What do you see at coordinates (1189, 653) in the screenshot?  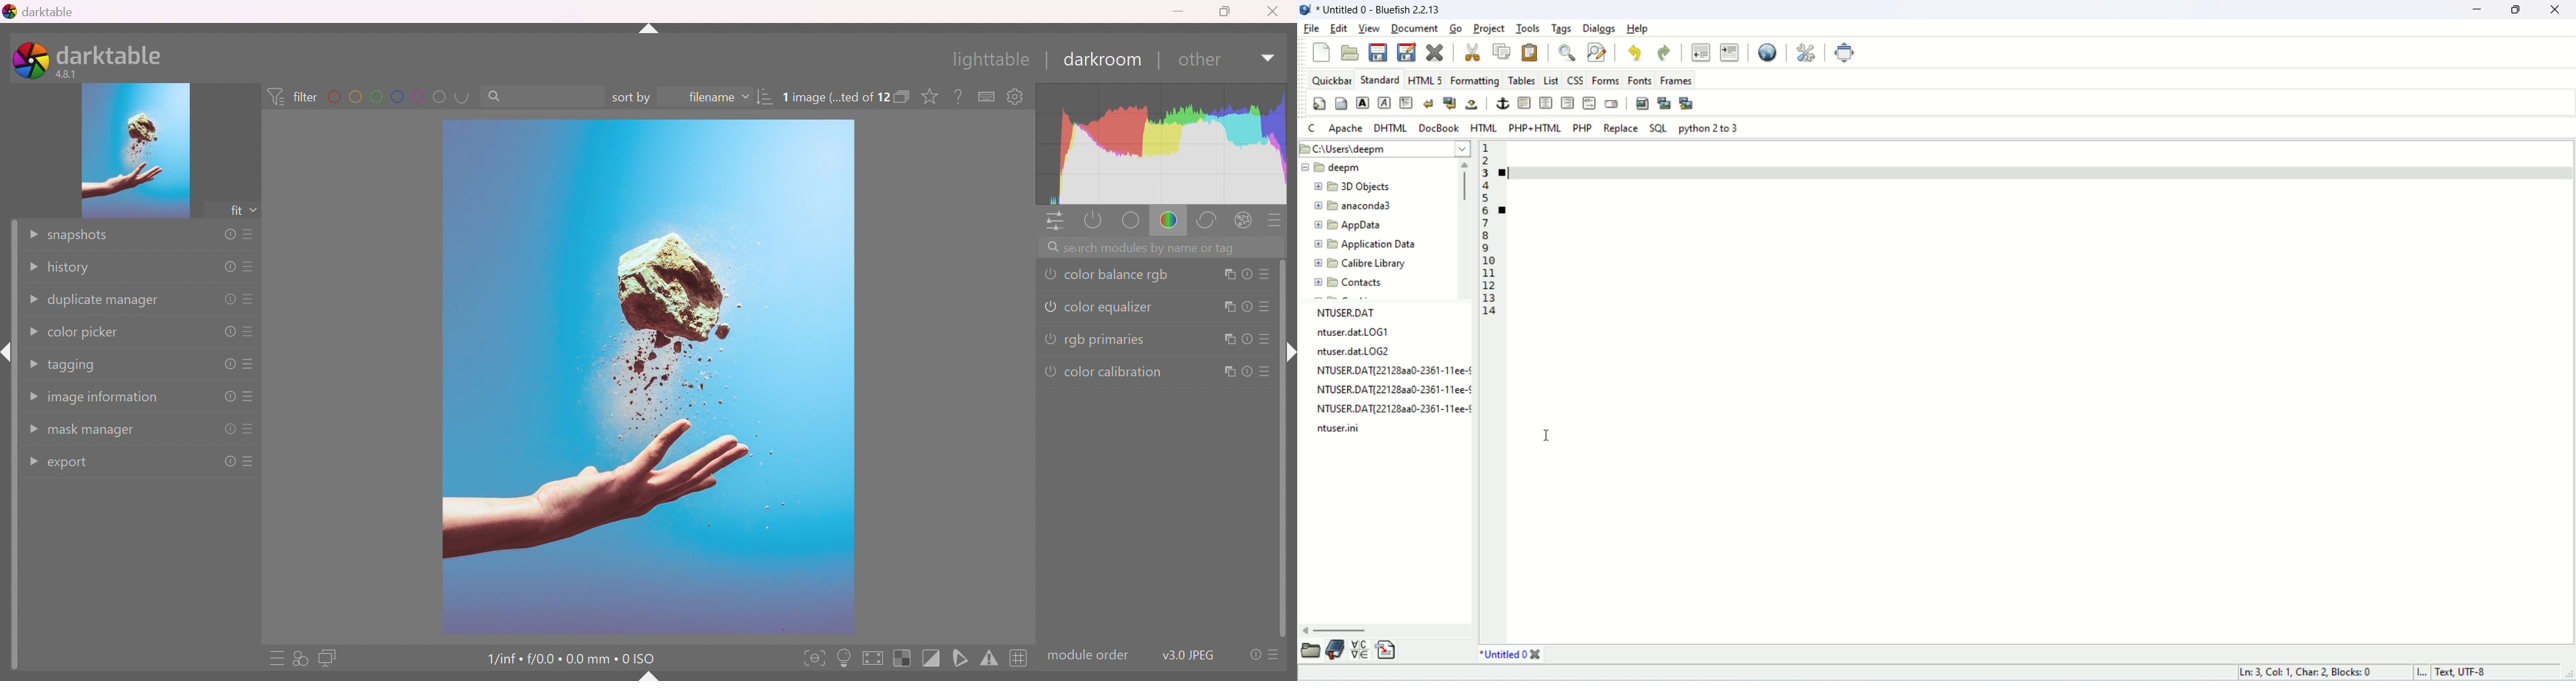 I see `v3.0 JPEG` at bounding box center [1189, 653].